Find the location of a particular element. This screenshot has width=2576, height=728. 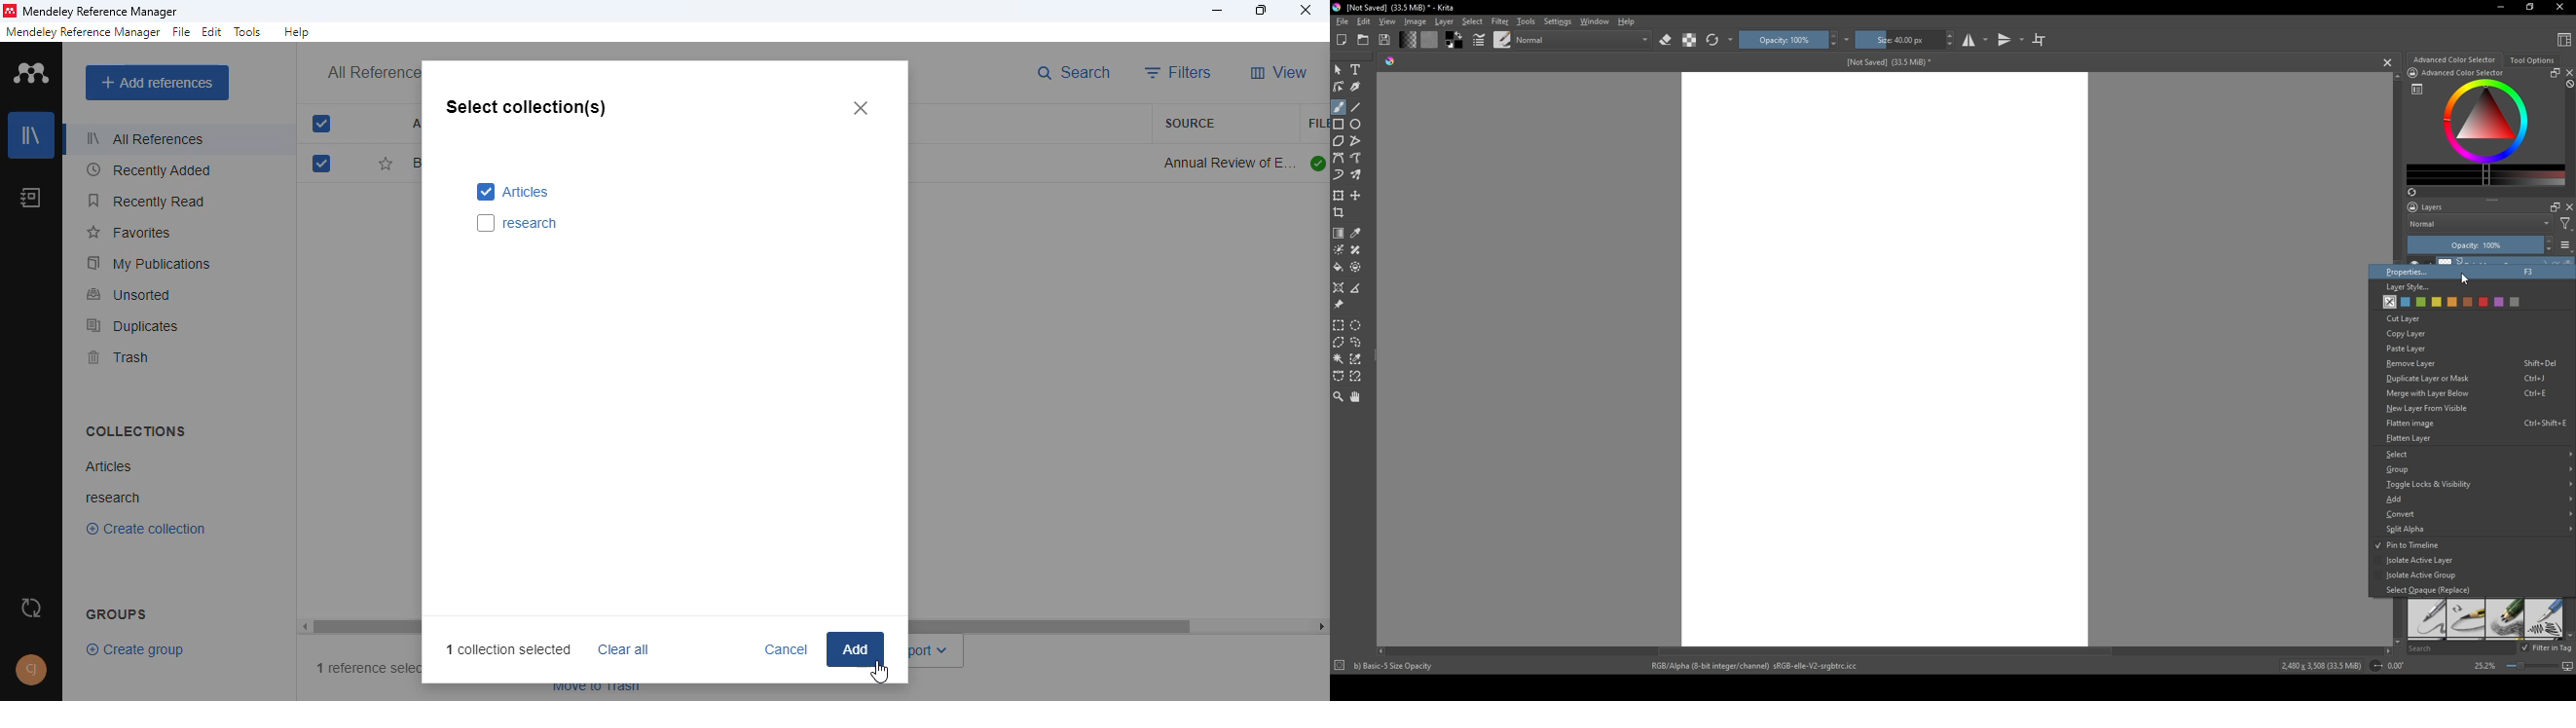

icon is located at coordinates (2375, 666).